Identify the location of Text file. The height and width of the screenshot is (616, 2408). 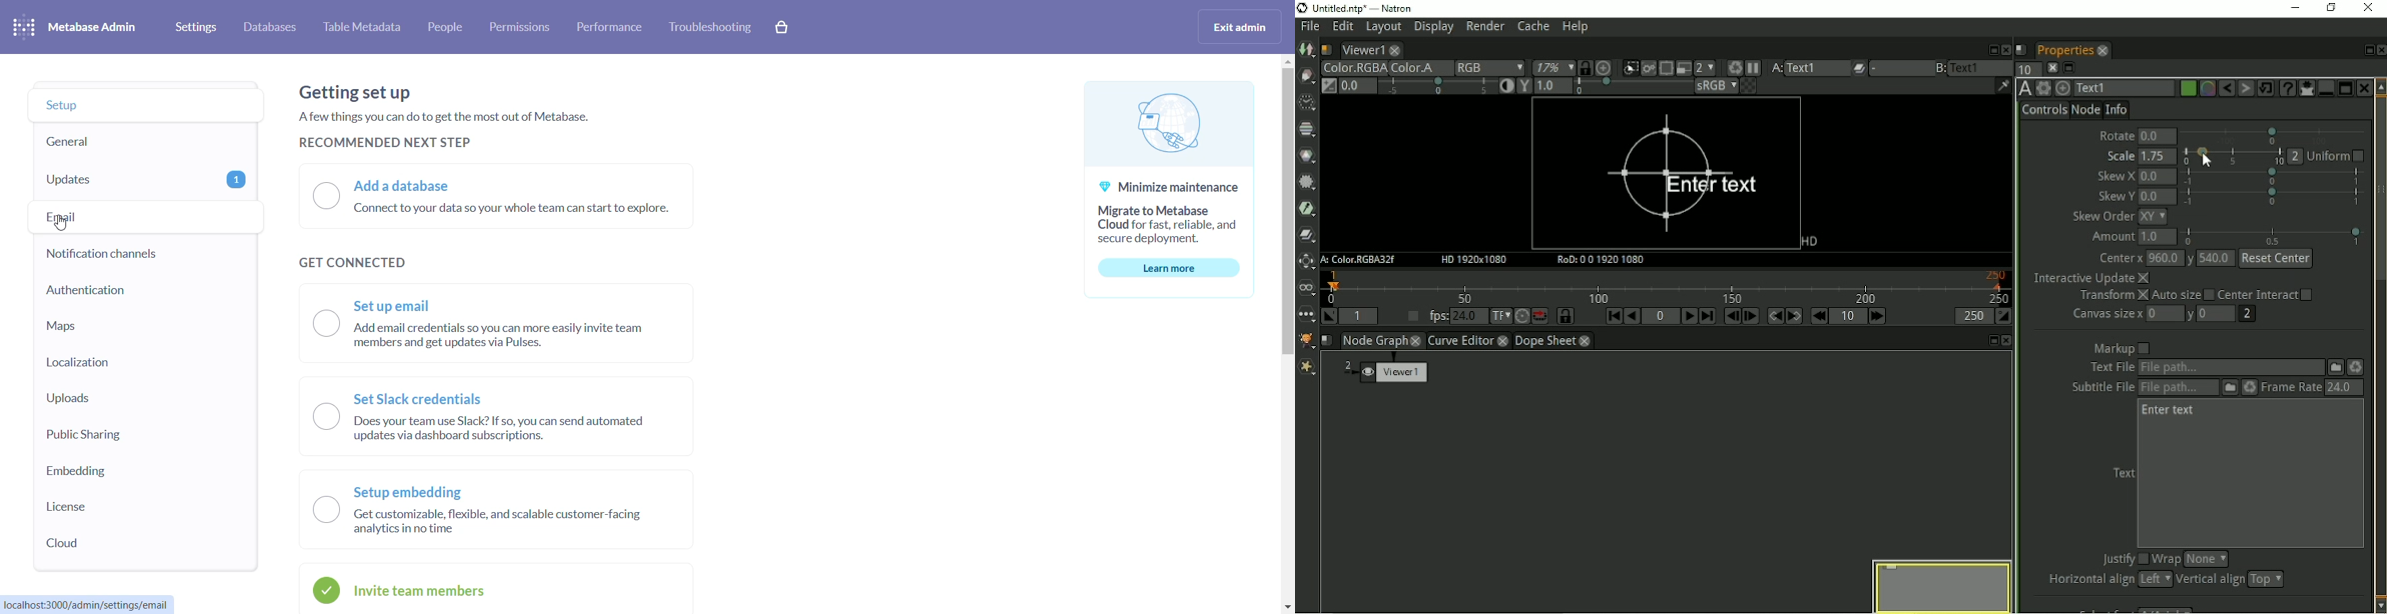
(2221, 367).